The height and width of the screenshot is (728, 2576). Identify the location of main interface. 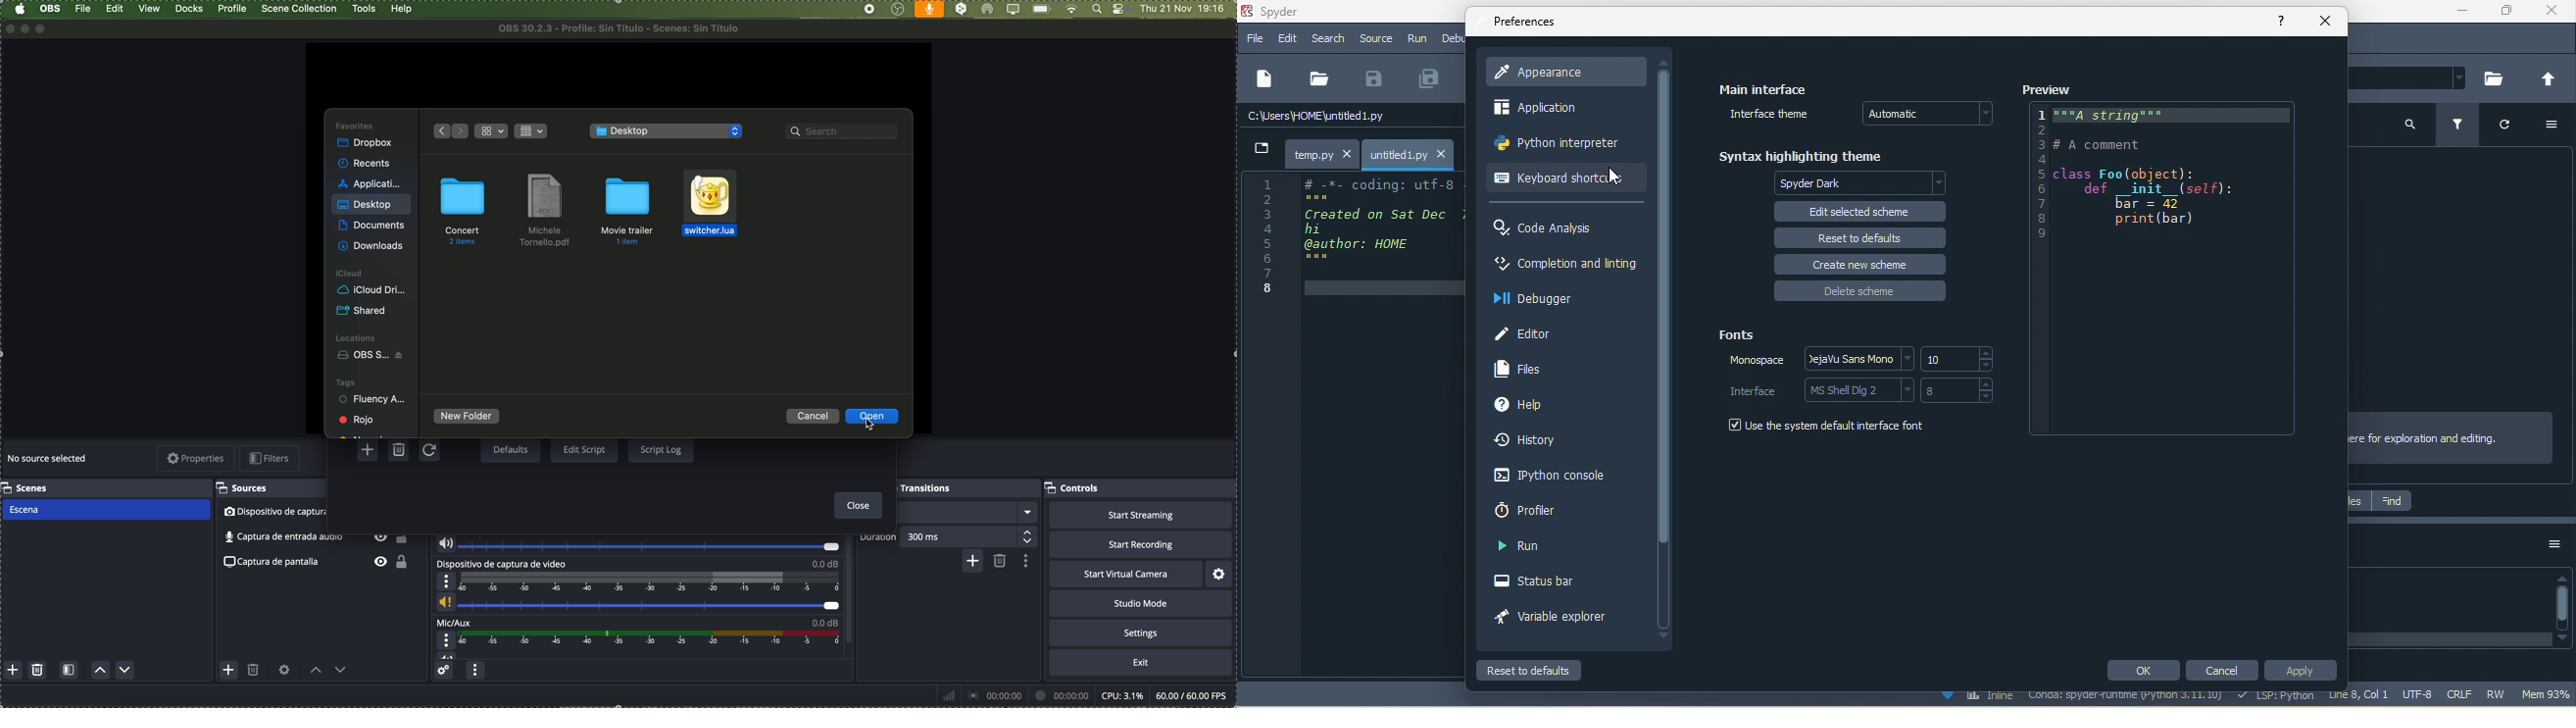
(1764, 86).